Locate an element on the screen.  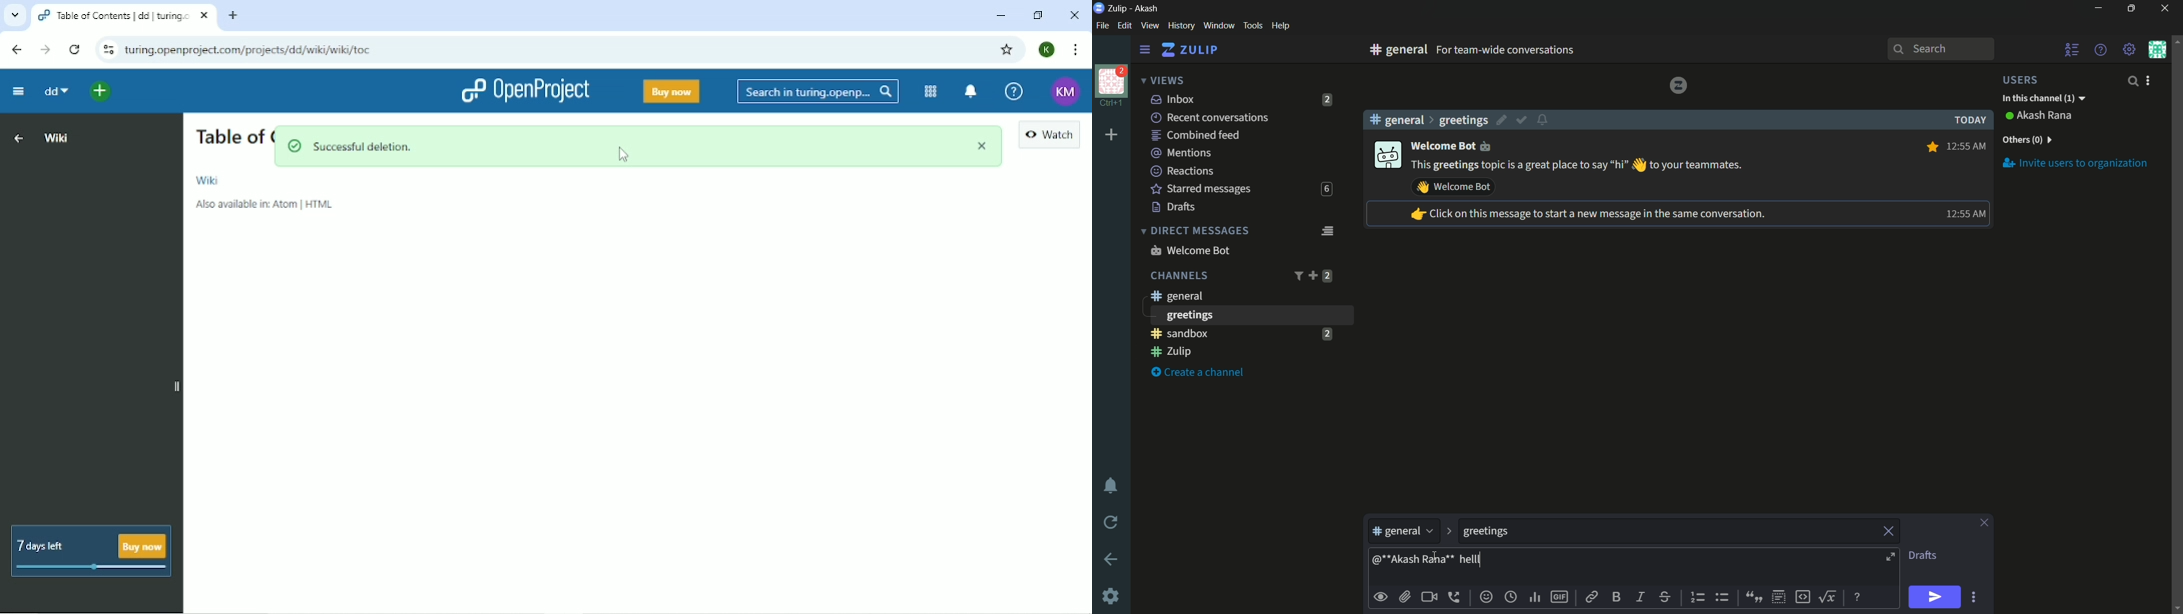
Send wave emoji to welcome bot is located at coordinates (1454, 187).